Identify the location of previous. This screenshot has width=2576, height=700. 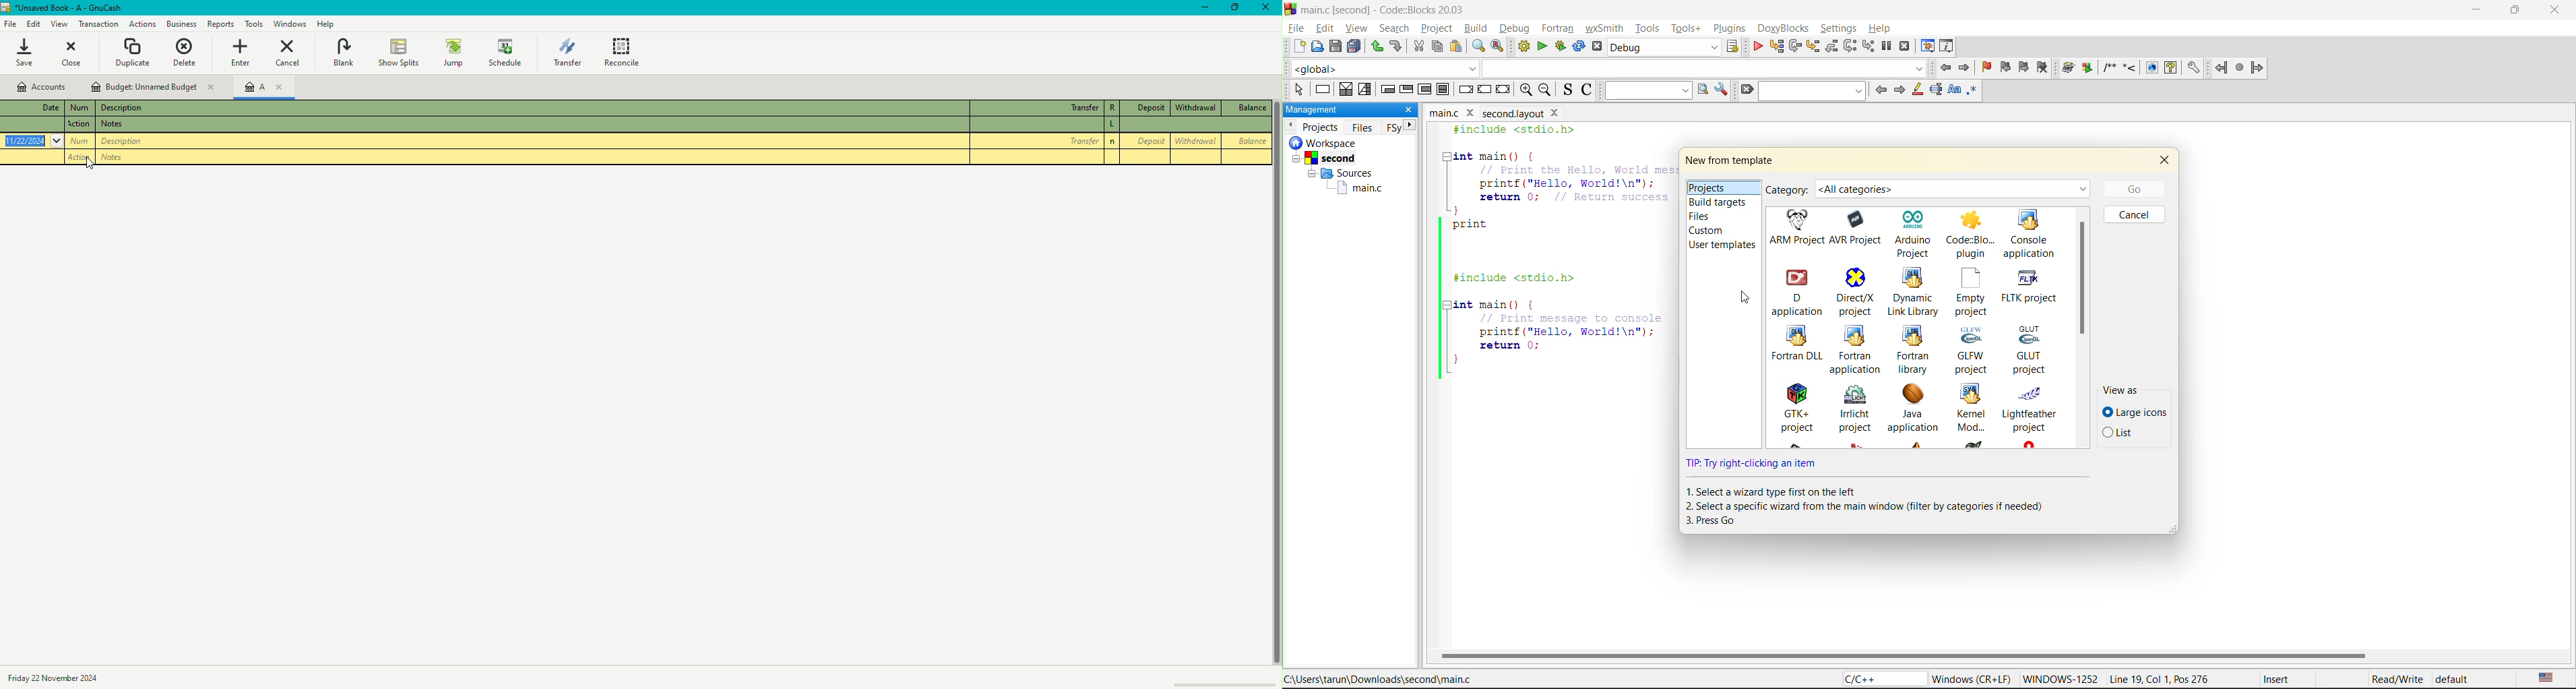
(1881, 90).